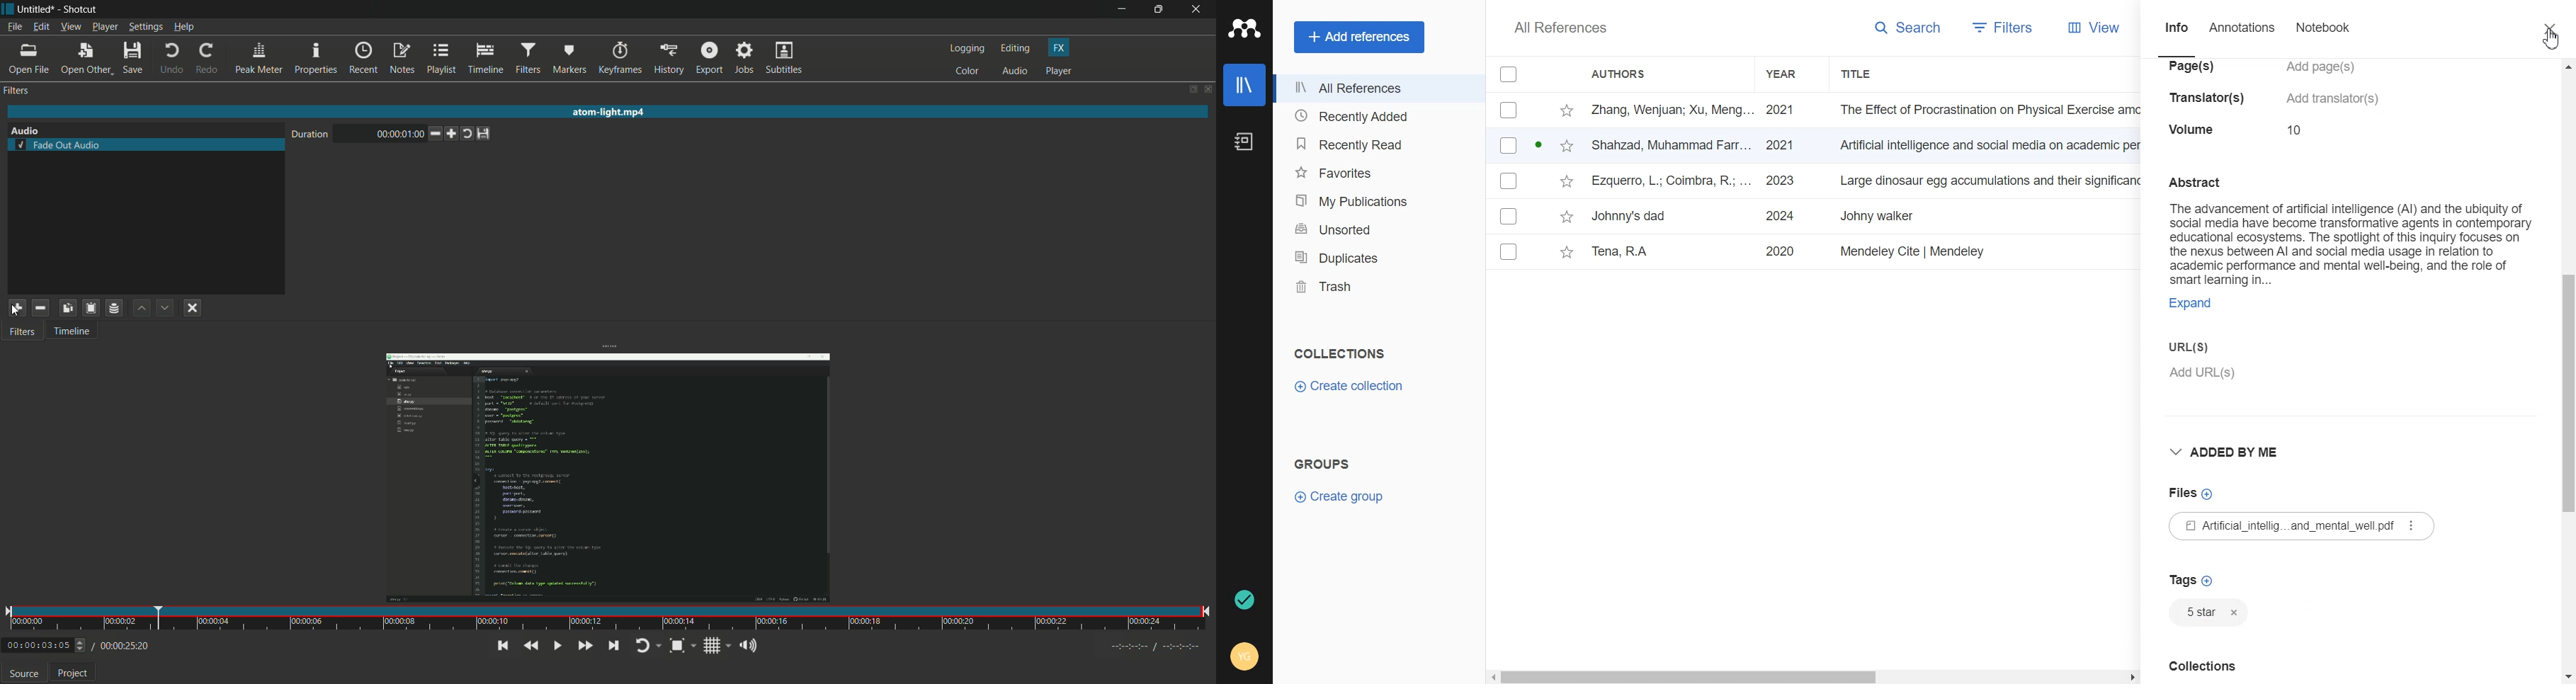  What do you see at coordinates (2242, 35) in the screenshot?
I see `Annotations` at bounding box center [2242, 35].